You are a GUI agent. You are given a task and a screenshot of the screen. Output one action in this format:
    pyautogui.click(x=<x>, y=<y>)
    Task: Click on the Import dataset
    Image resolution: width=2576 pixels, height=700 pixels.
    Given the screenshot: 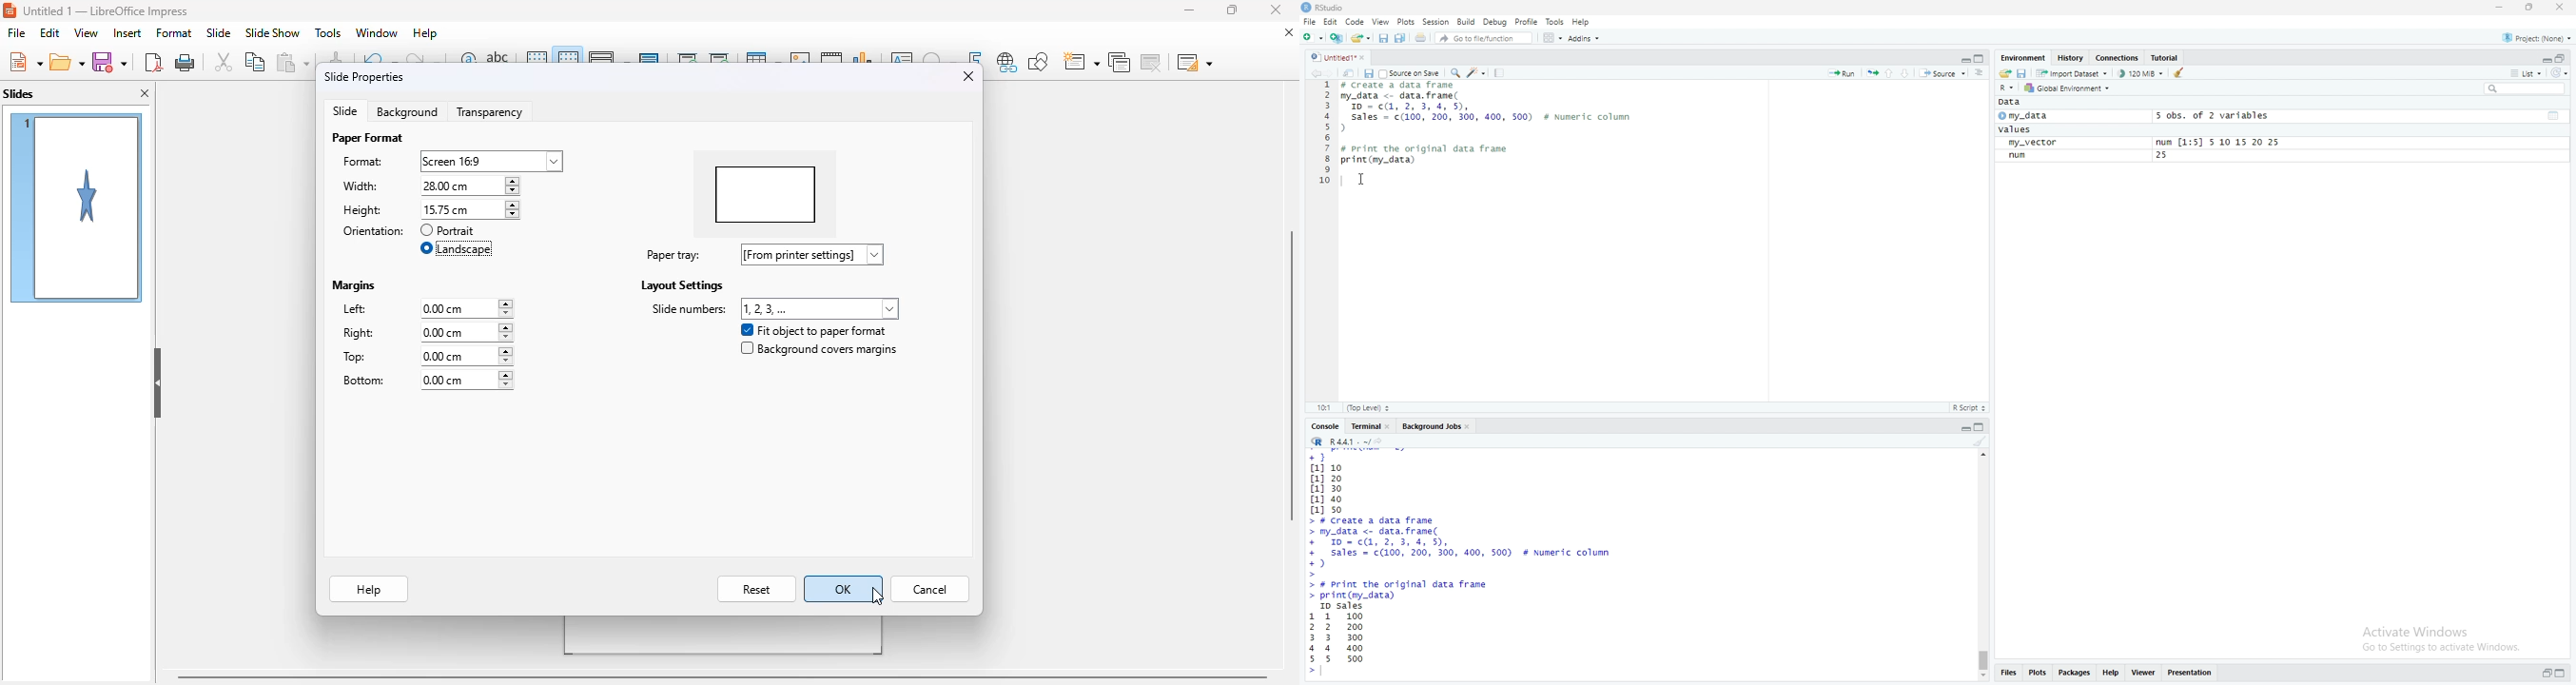 What is the action you would take?
    pyautogui.click(x=2075, y=74)
    